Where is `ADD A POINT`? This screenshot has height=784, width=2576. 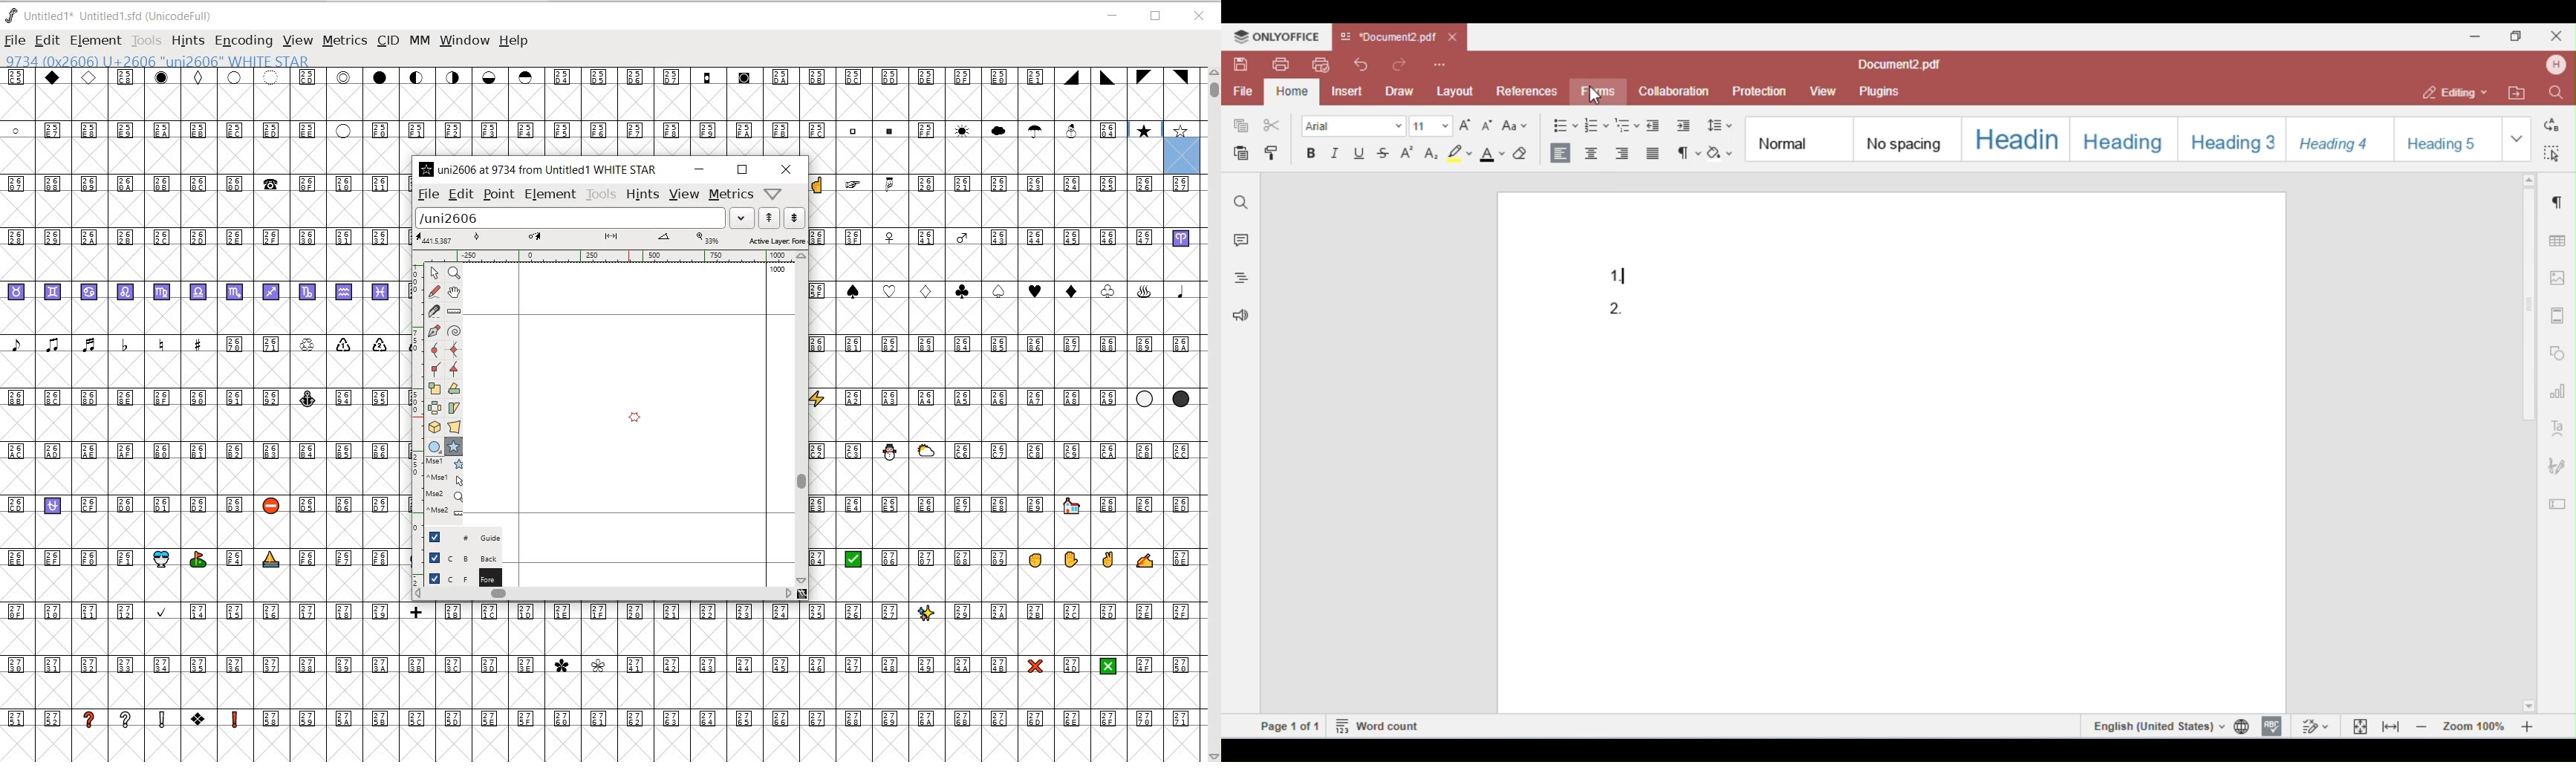
ADD A POINT is located at coordinates (435, 330).